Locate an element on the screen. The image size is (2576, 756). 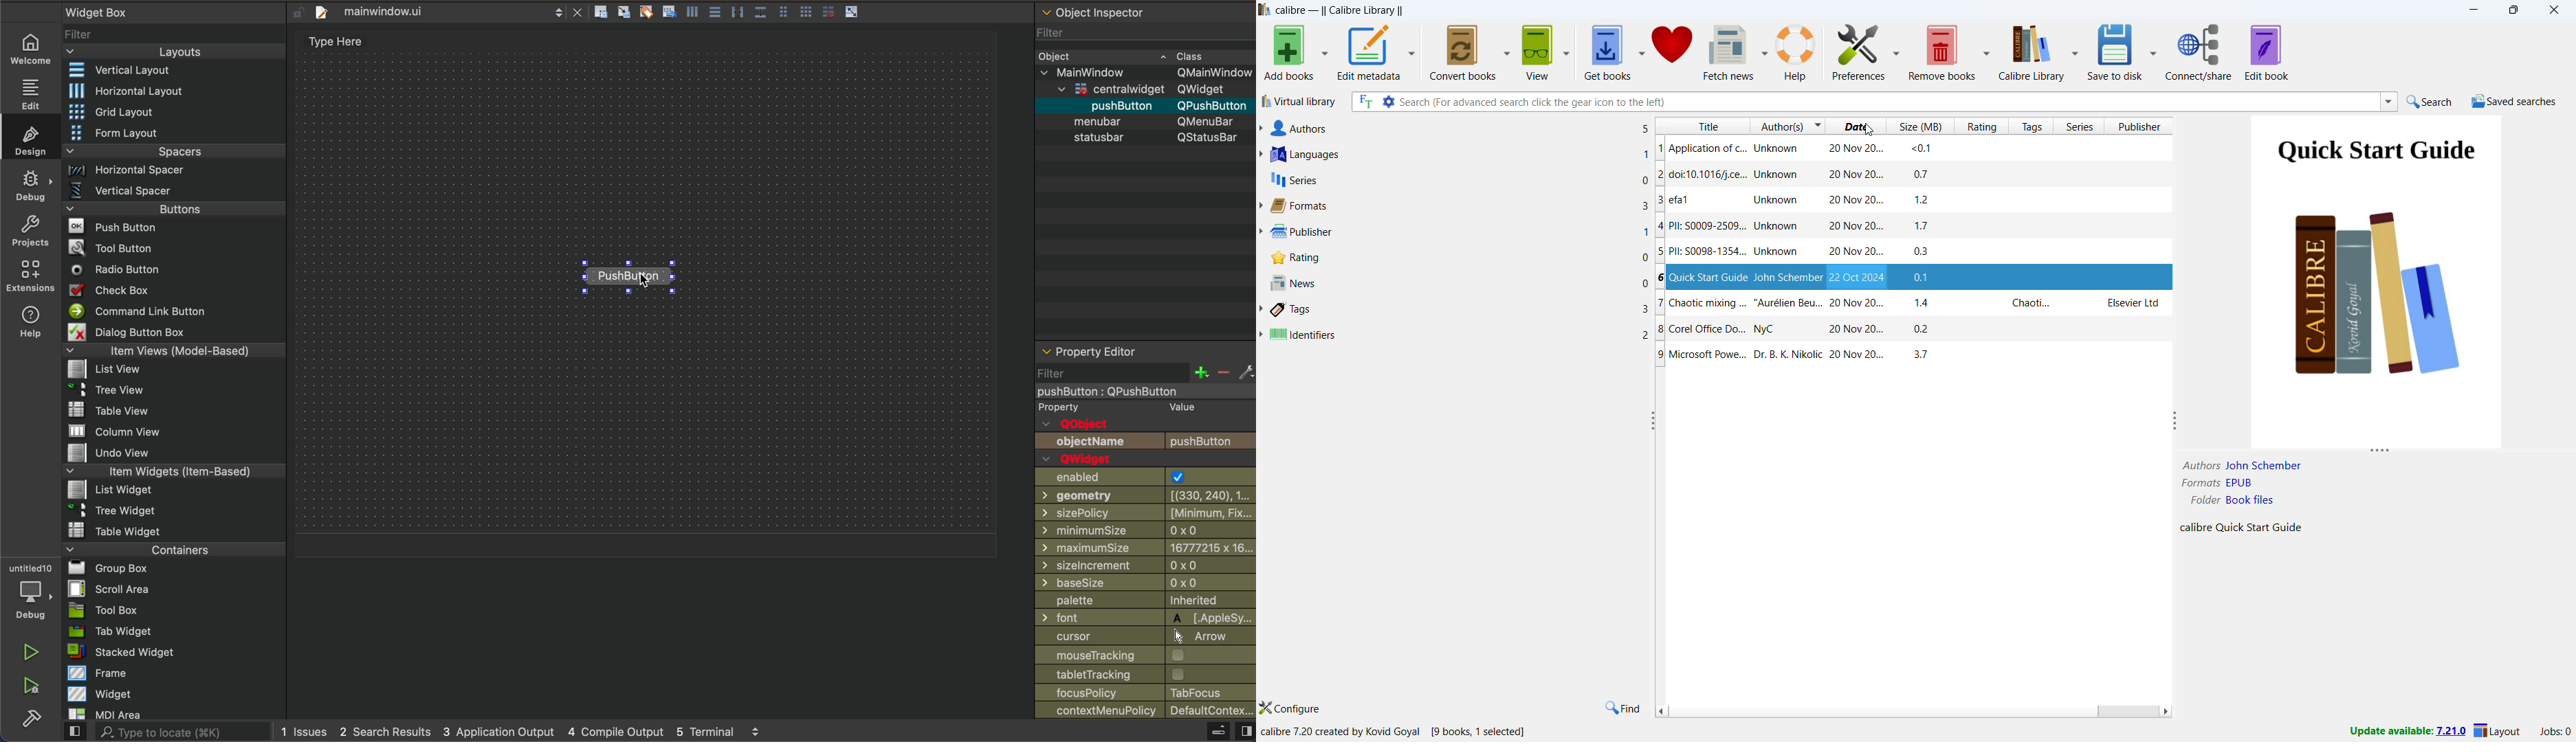
frame is located at coordinates (171, 674).